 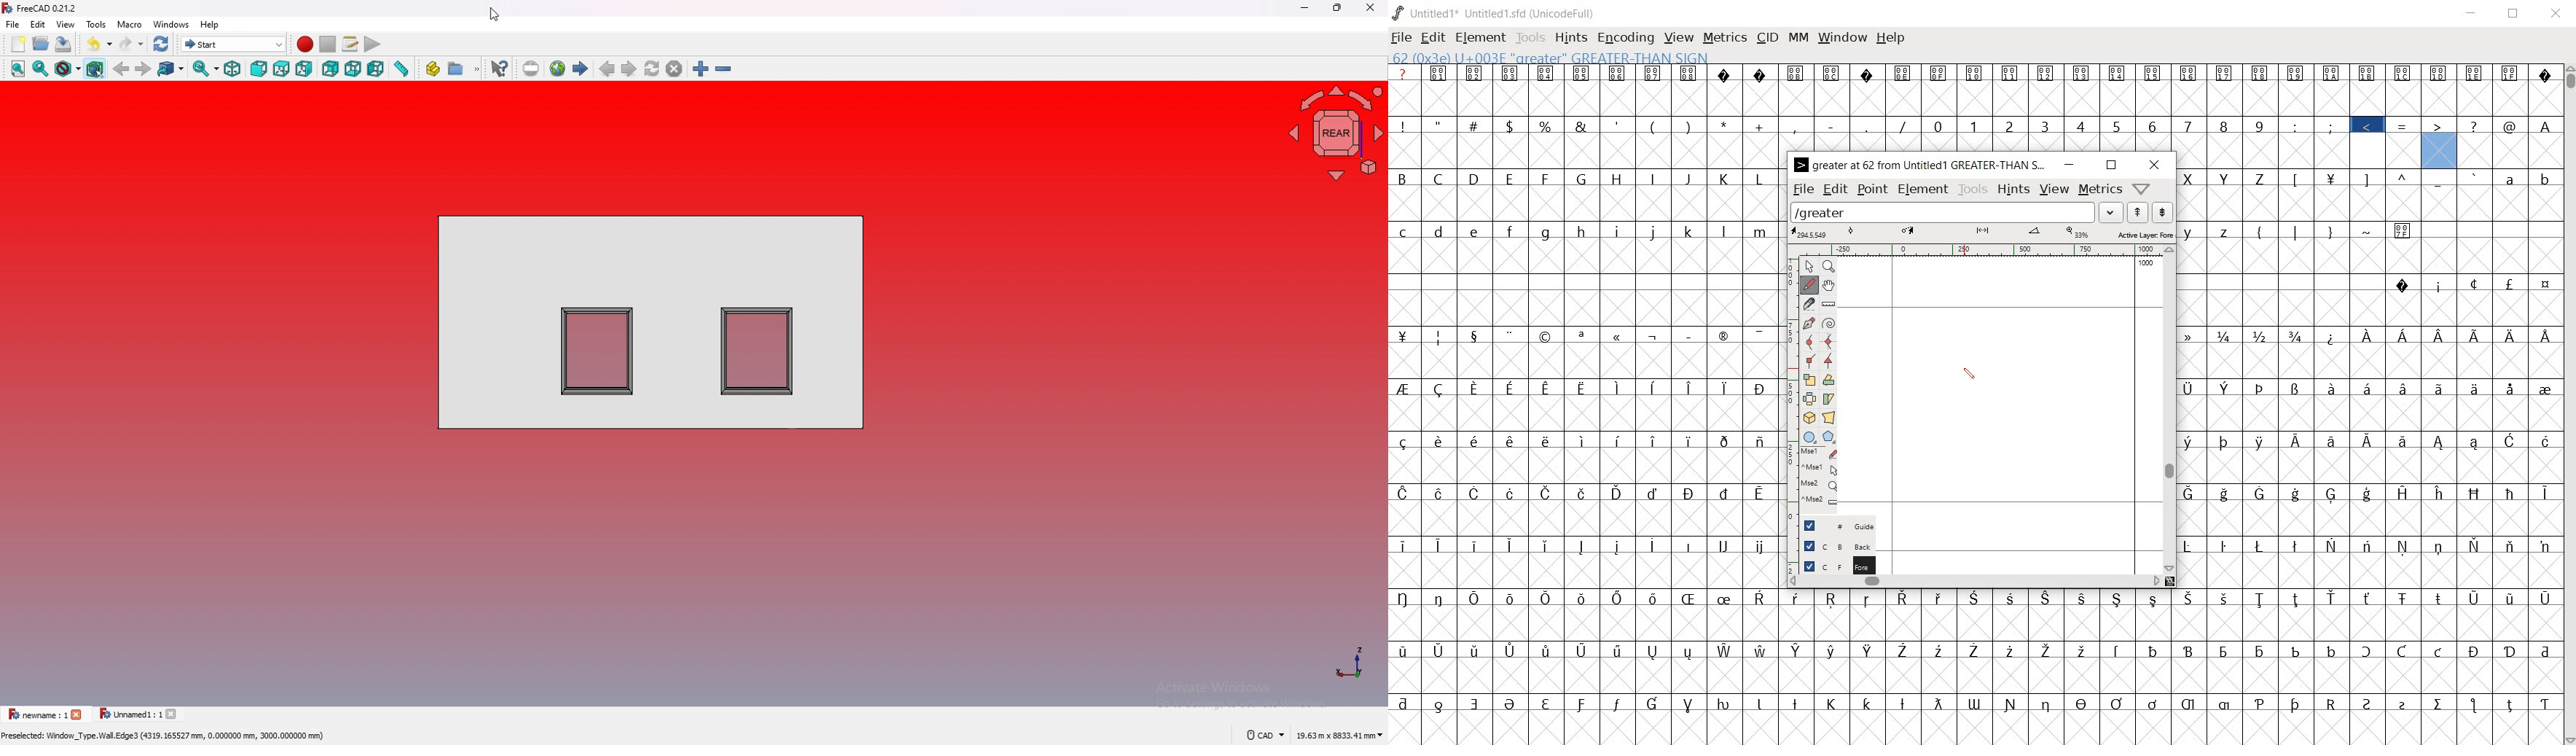 I want to click on open, so click(x=41, y=43).